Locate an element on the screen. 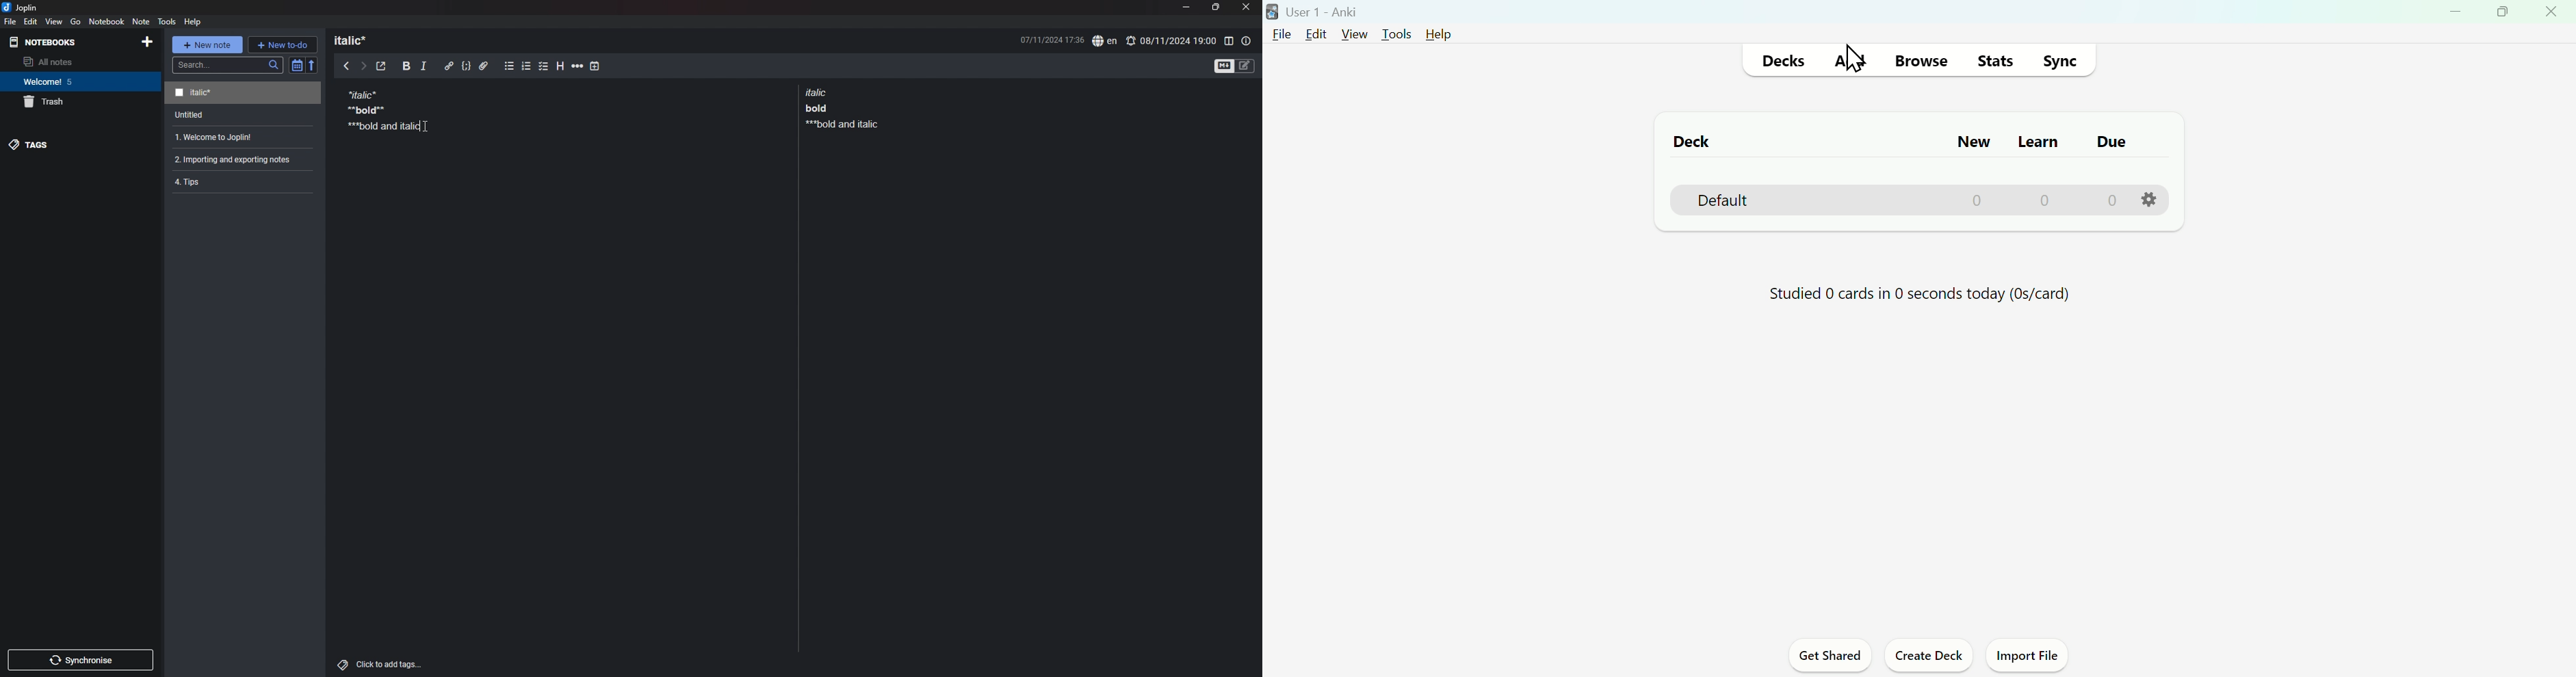  Default  is located at coordinates (1916, 200).